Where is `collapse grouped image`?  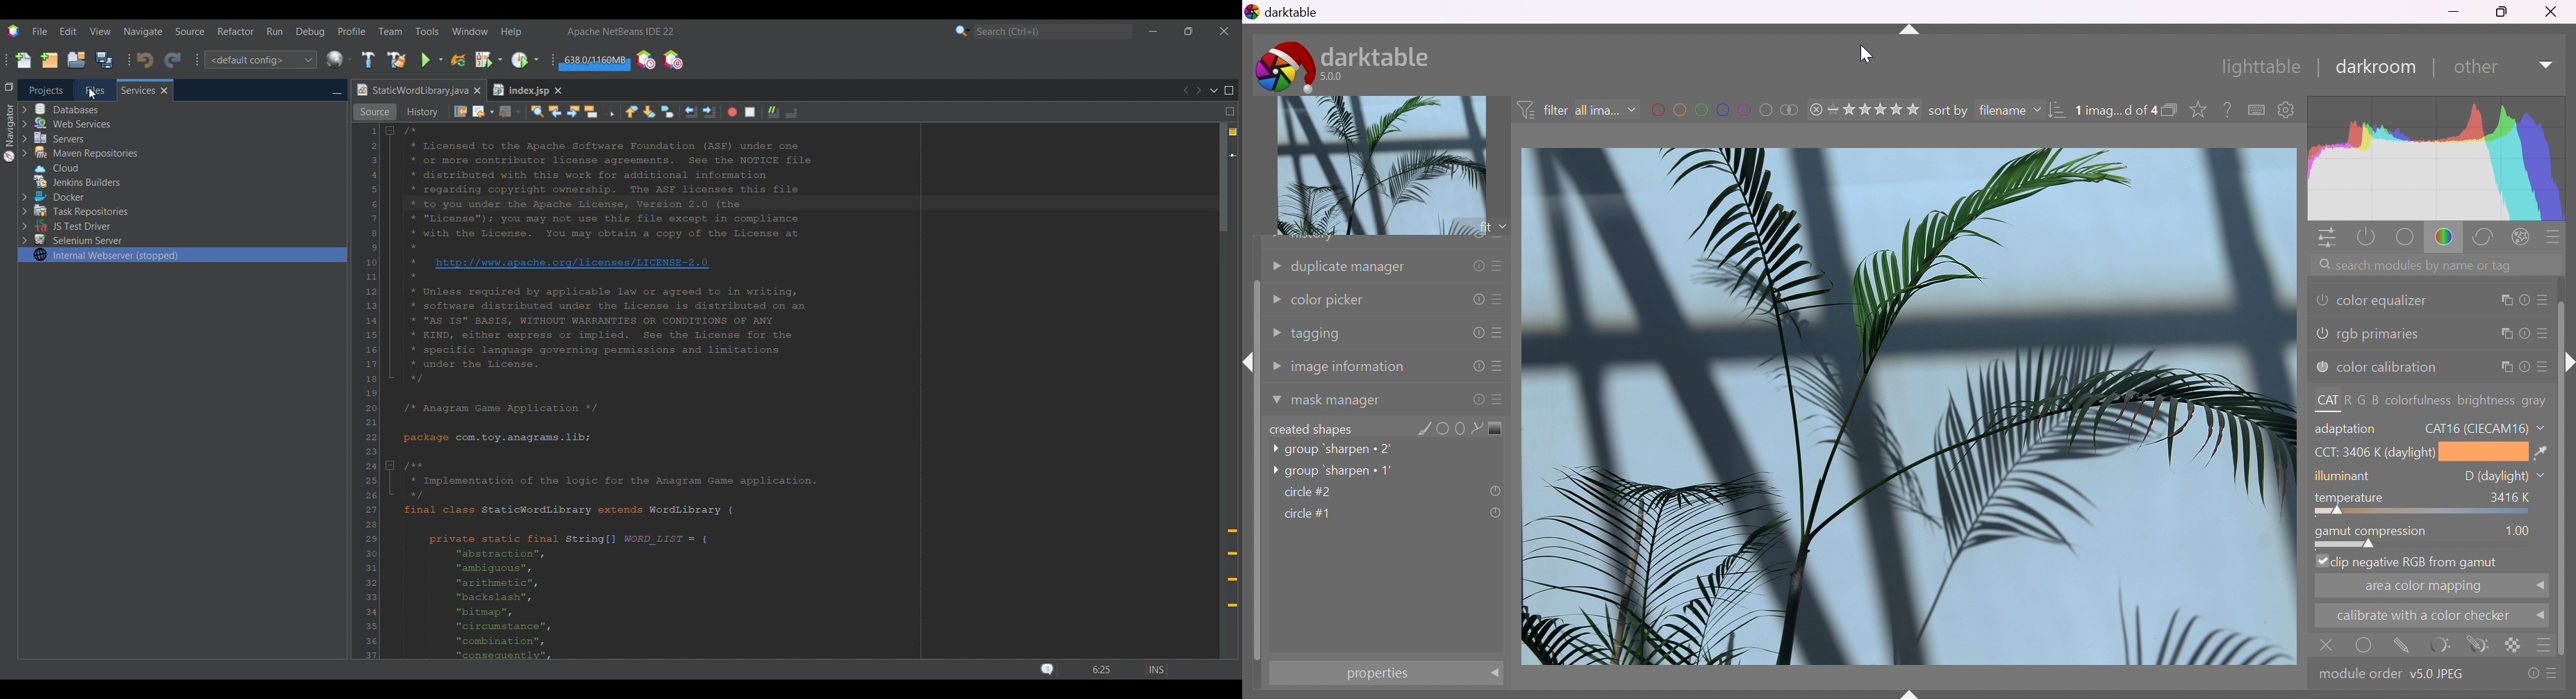 collapse grouped image is located at coordinates (2170, 111).